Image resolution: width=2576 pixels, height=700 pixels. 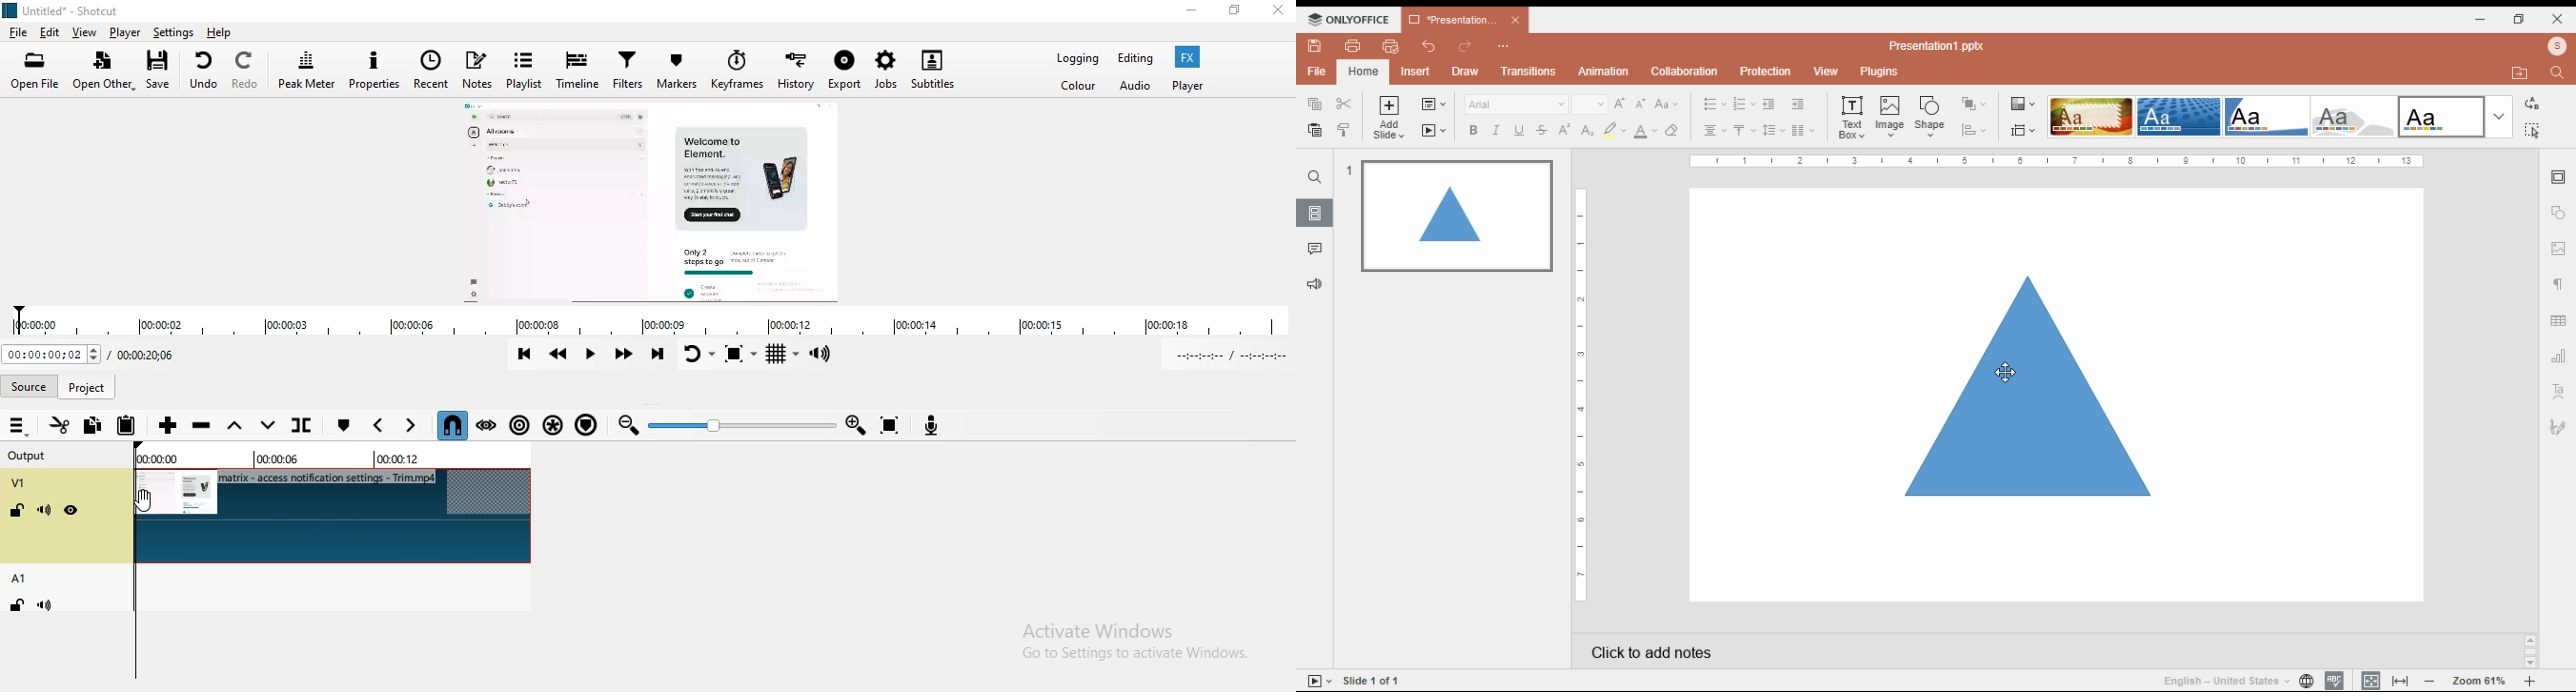 I want to click on scale, so click(x=2055, y=161).